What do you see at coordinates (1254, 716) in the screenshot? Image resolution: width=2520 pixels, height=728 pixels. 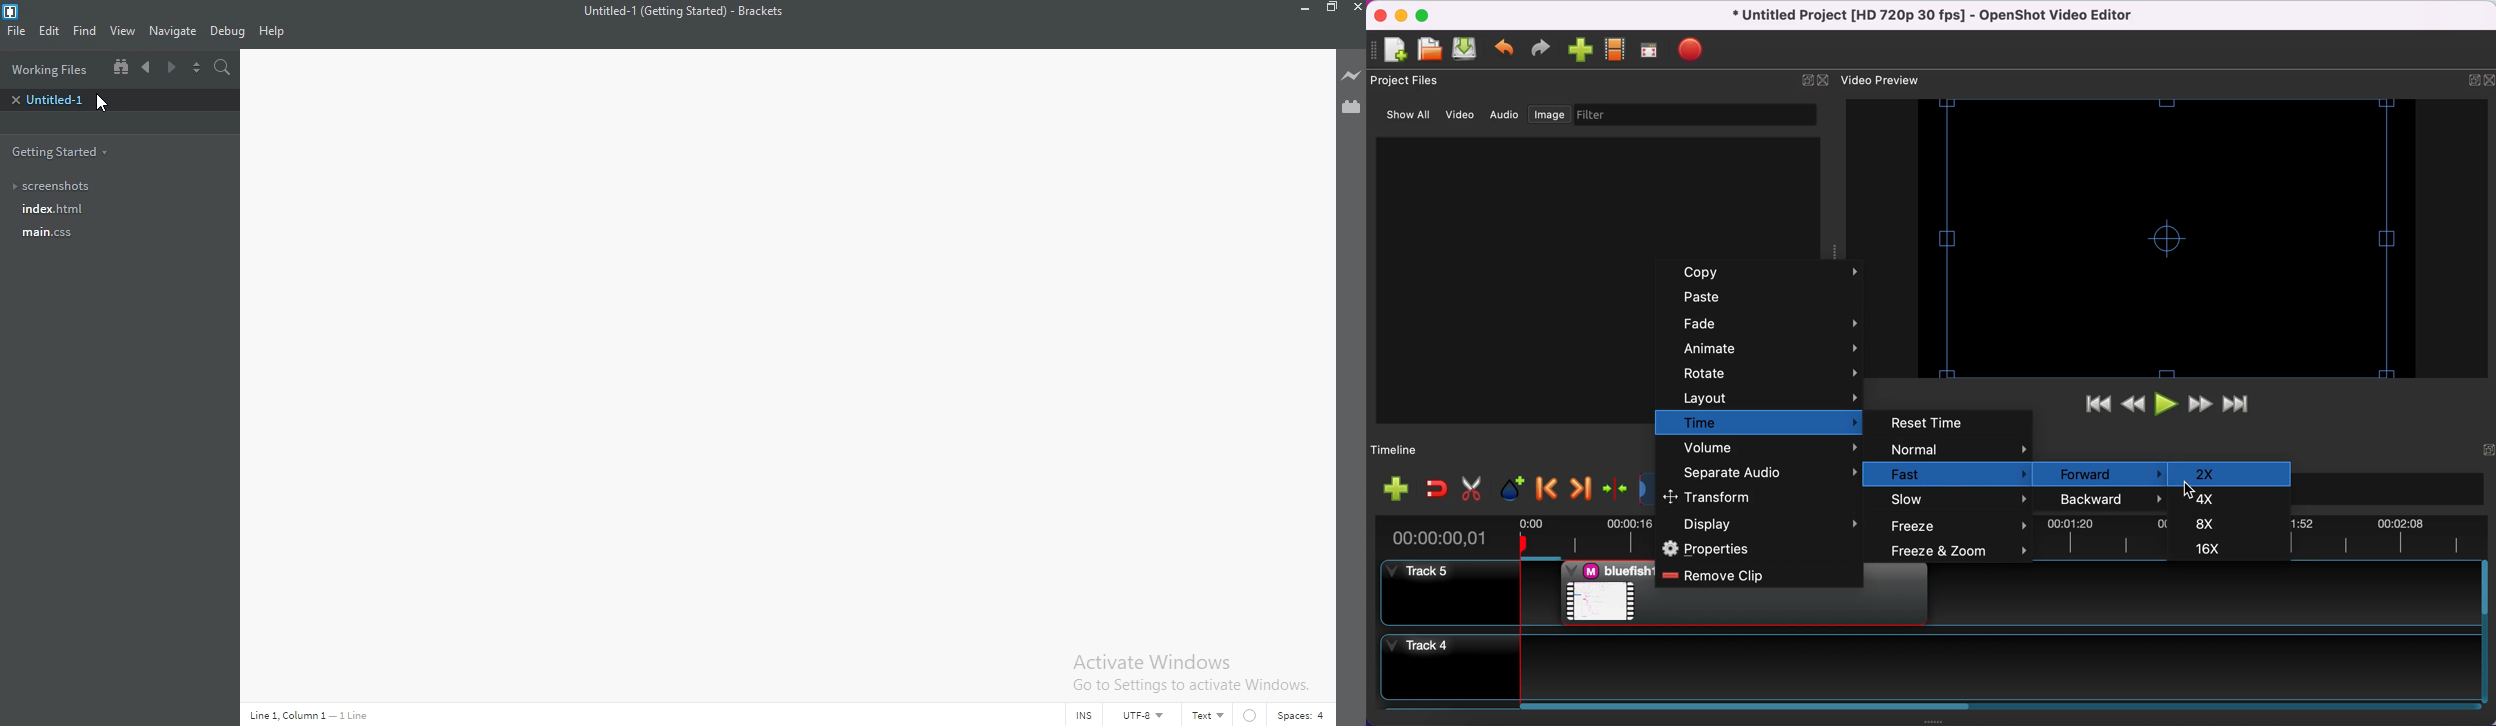 I see `No linter available` at bounding box center [1254, 716].